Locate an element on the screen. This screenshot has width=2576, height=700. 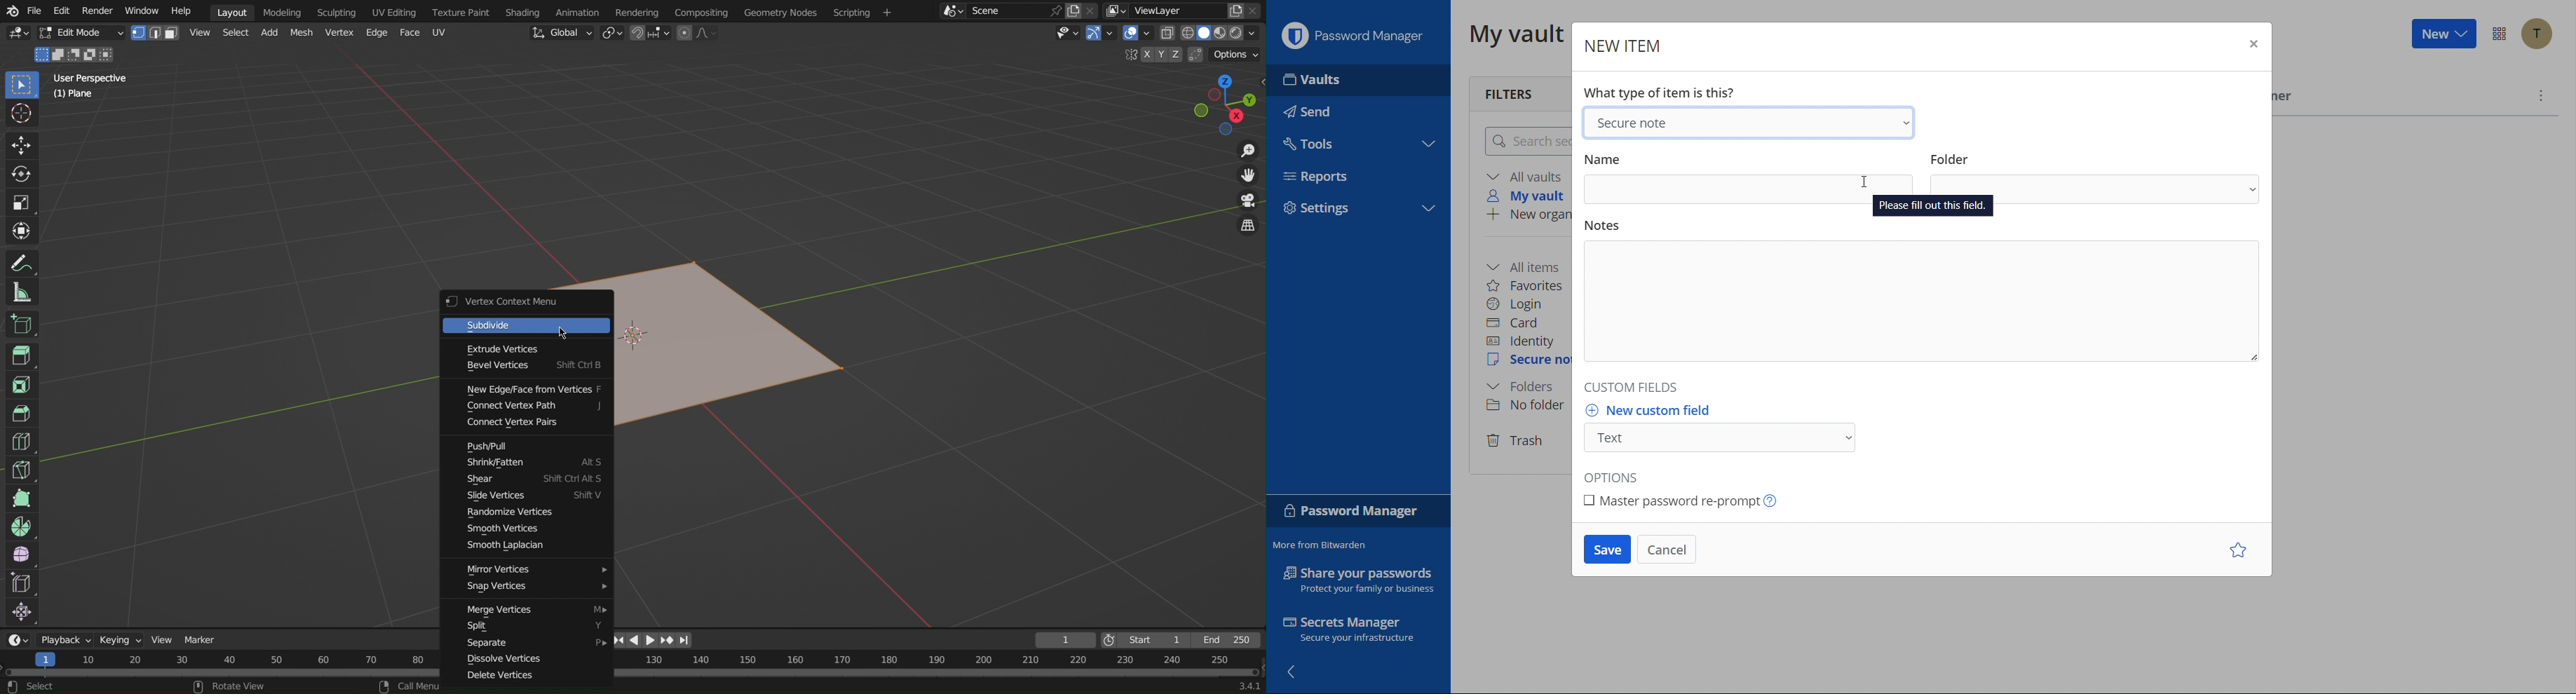
My vault is located at coordinates (1512, 35).